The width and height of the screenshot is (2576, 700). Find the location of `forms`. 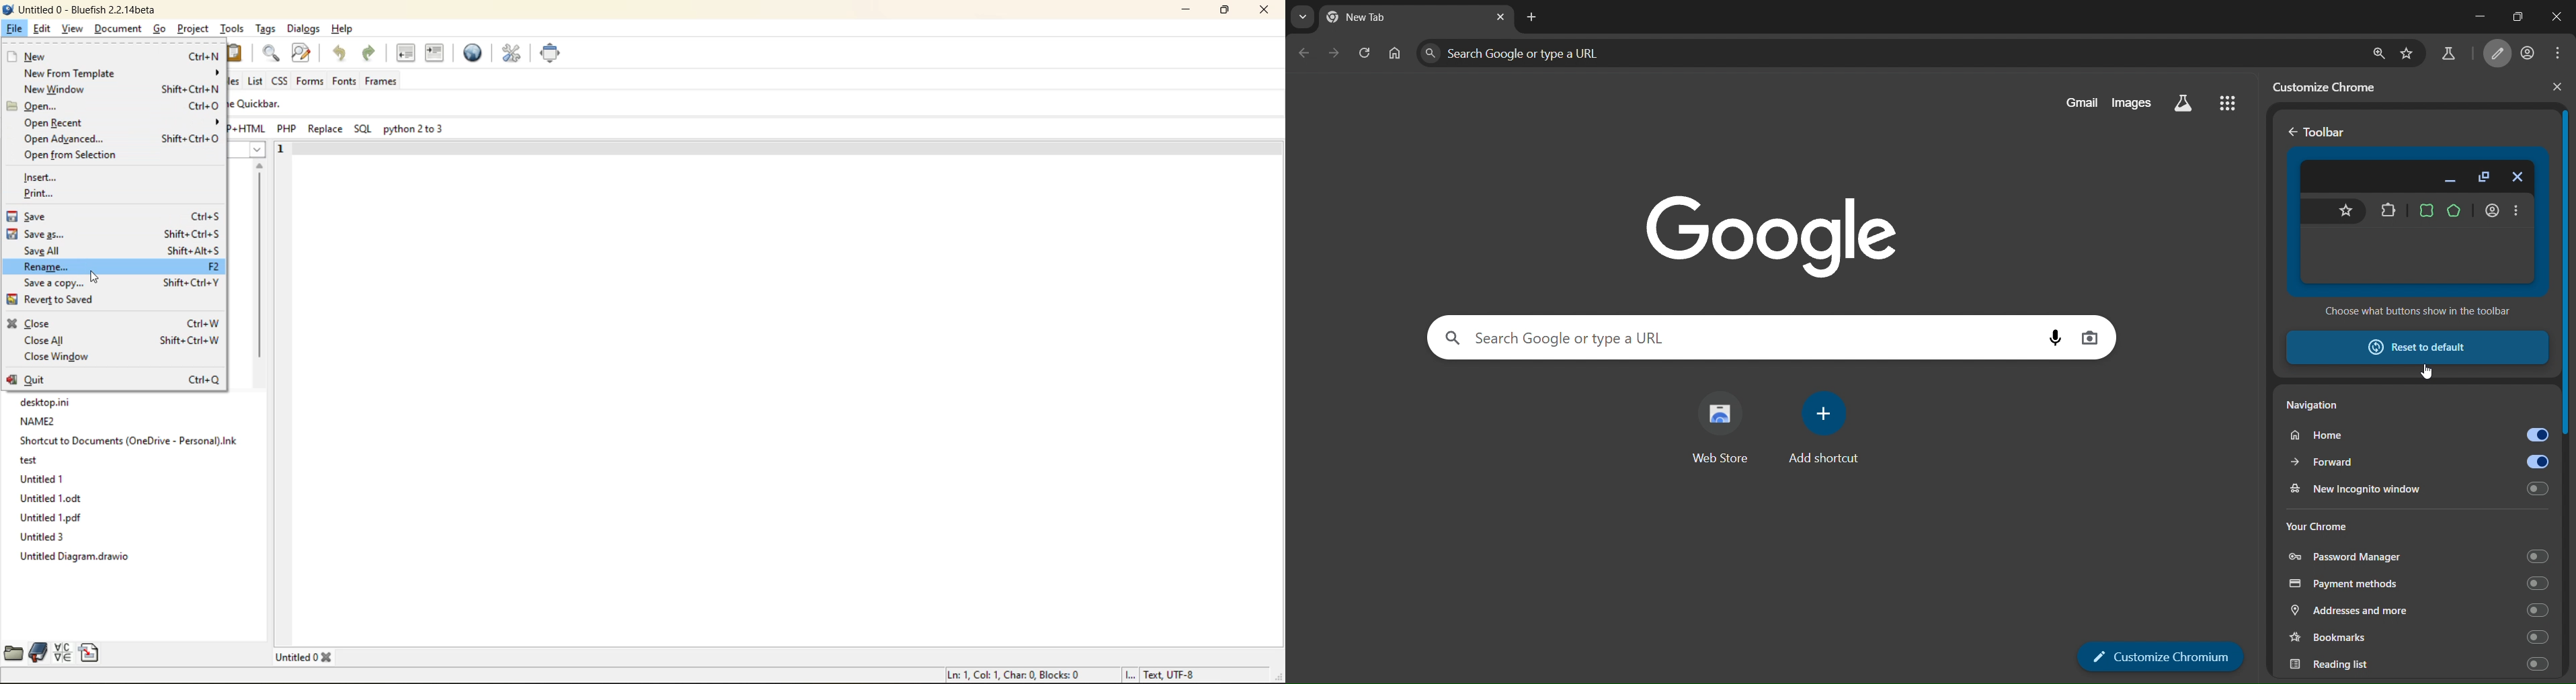

forms is located at coordinates (311, 82).